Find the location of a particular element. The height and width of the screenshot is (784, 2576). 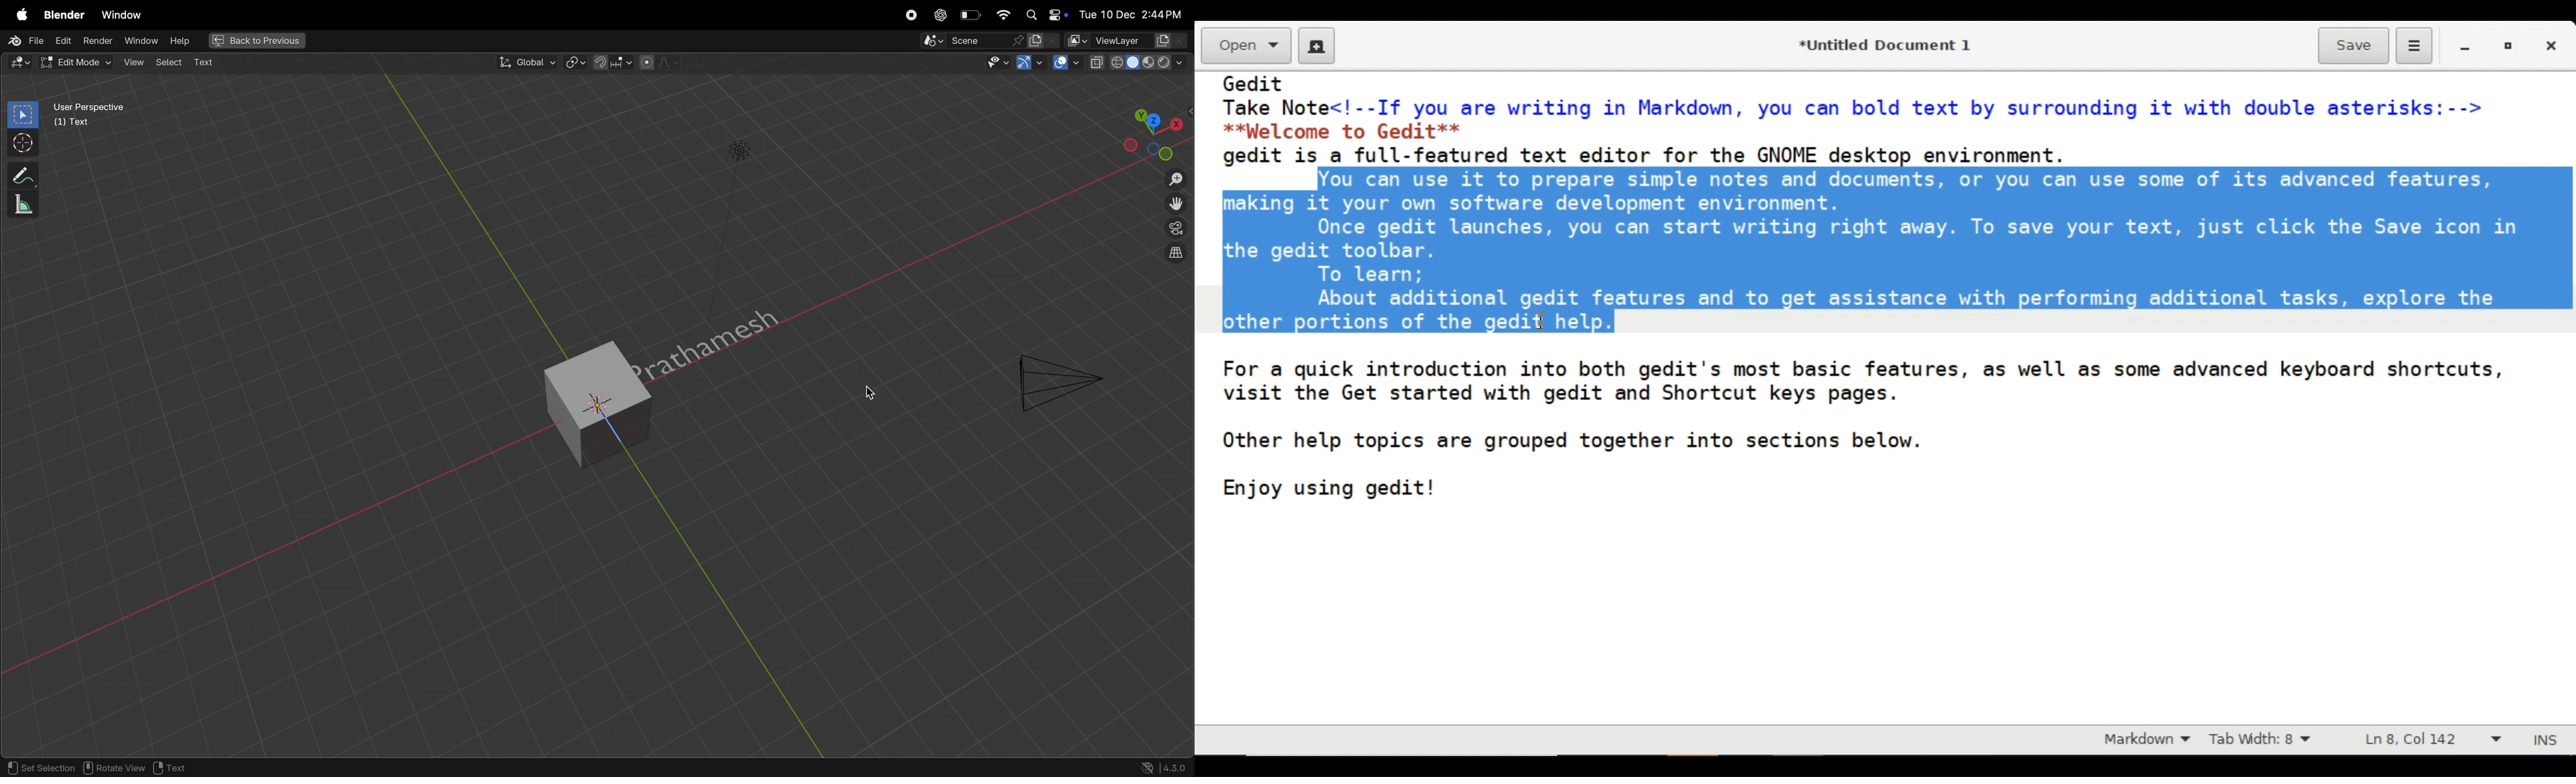

Gedit Take Note<!--If you are writing in Markdown, you can bold text by surrounding it with double asterisks:--> **Welcome to Gedit** gedit is a full-featured text editor for the GNOME desktop environment. You can use it to prepare simple notes and documents, or you can use some of its advanced features, making it your own software development environment is located at coordinates (1885, 399).